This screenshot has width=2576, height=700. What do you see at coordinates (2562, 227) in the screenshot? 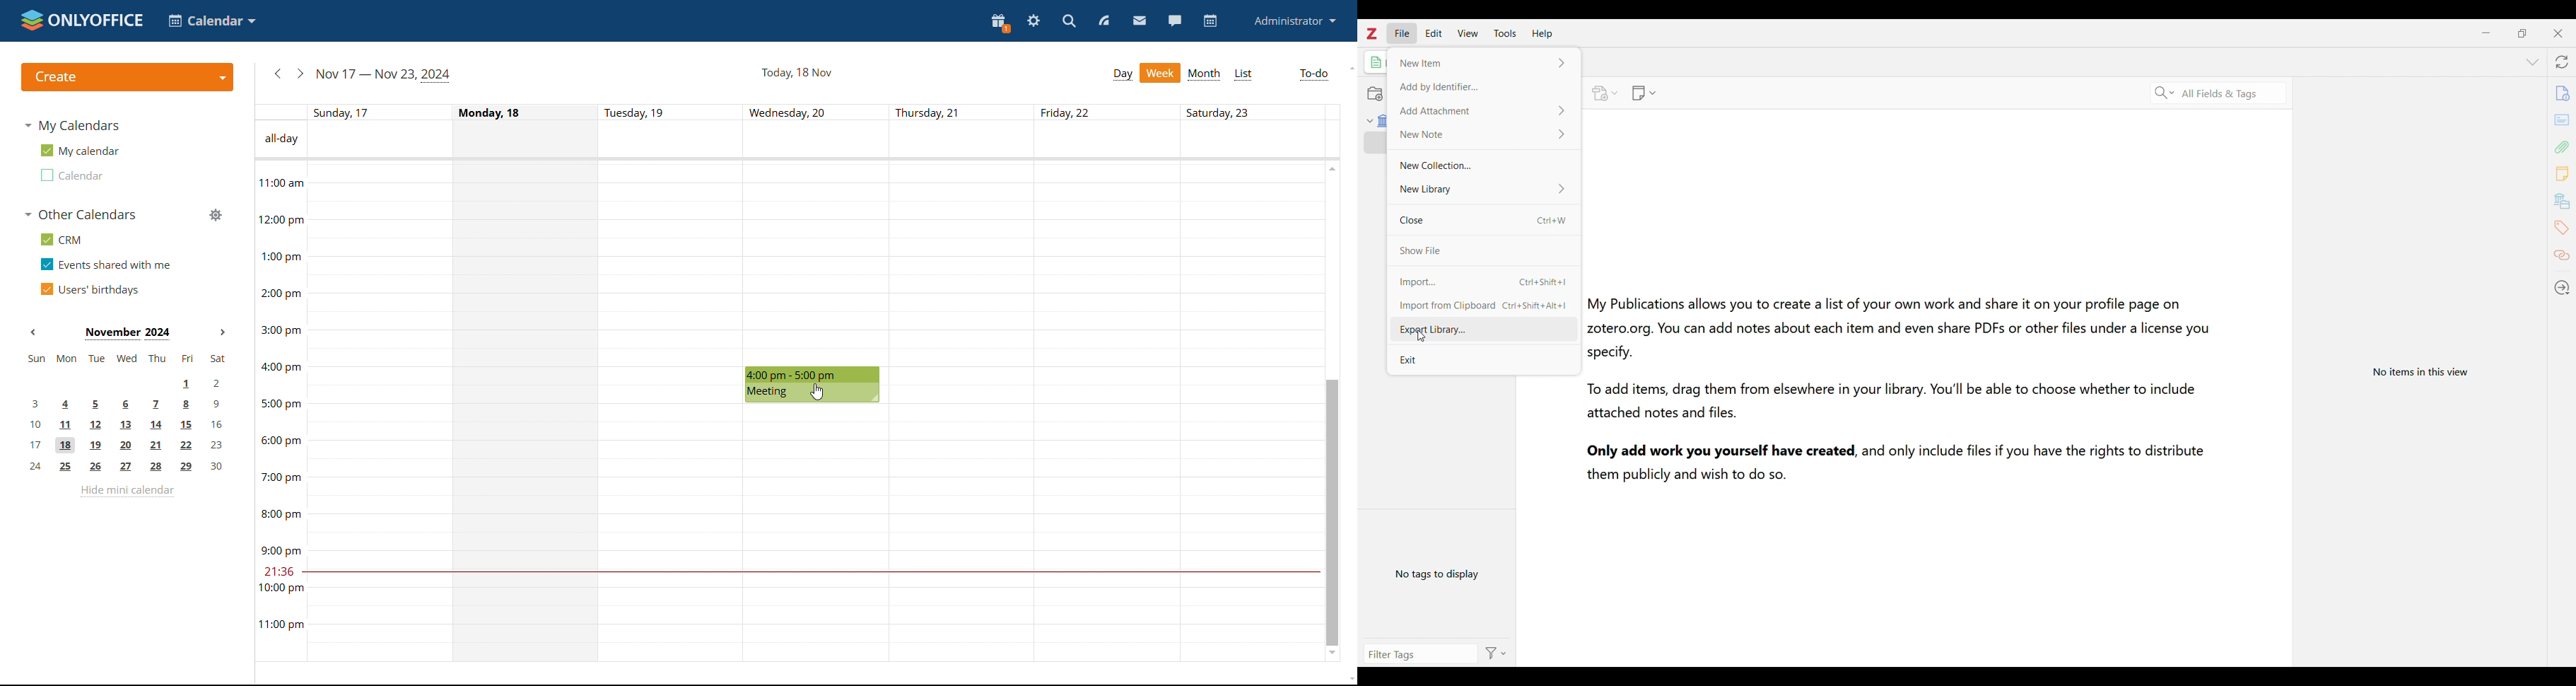
I see `Tags` at bounding box center [2562, 227].